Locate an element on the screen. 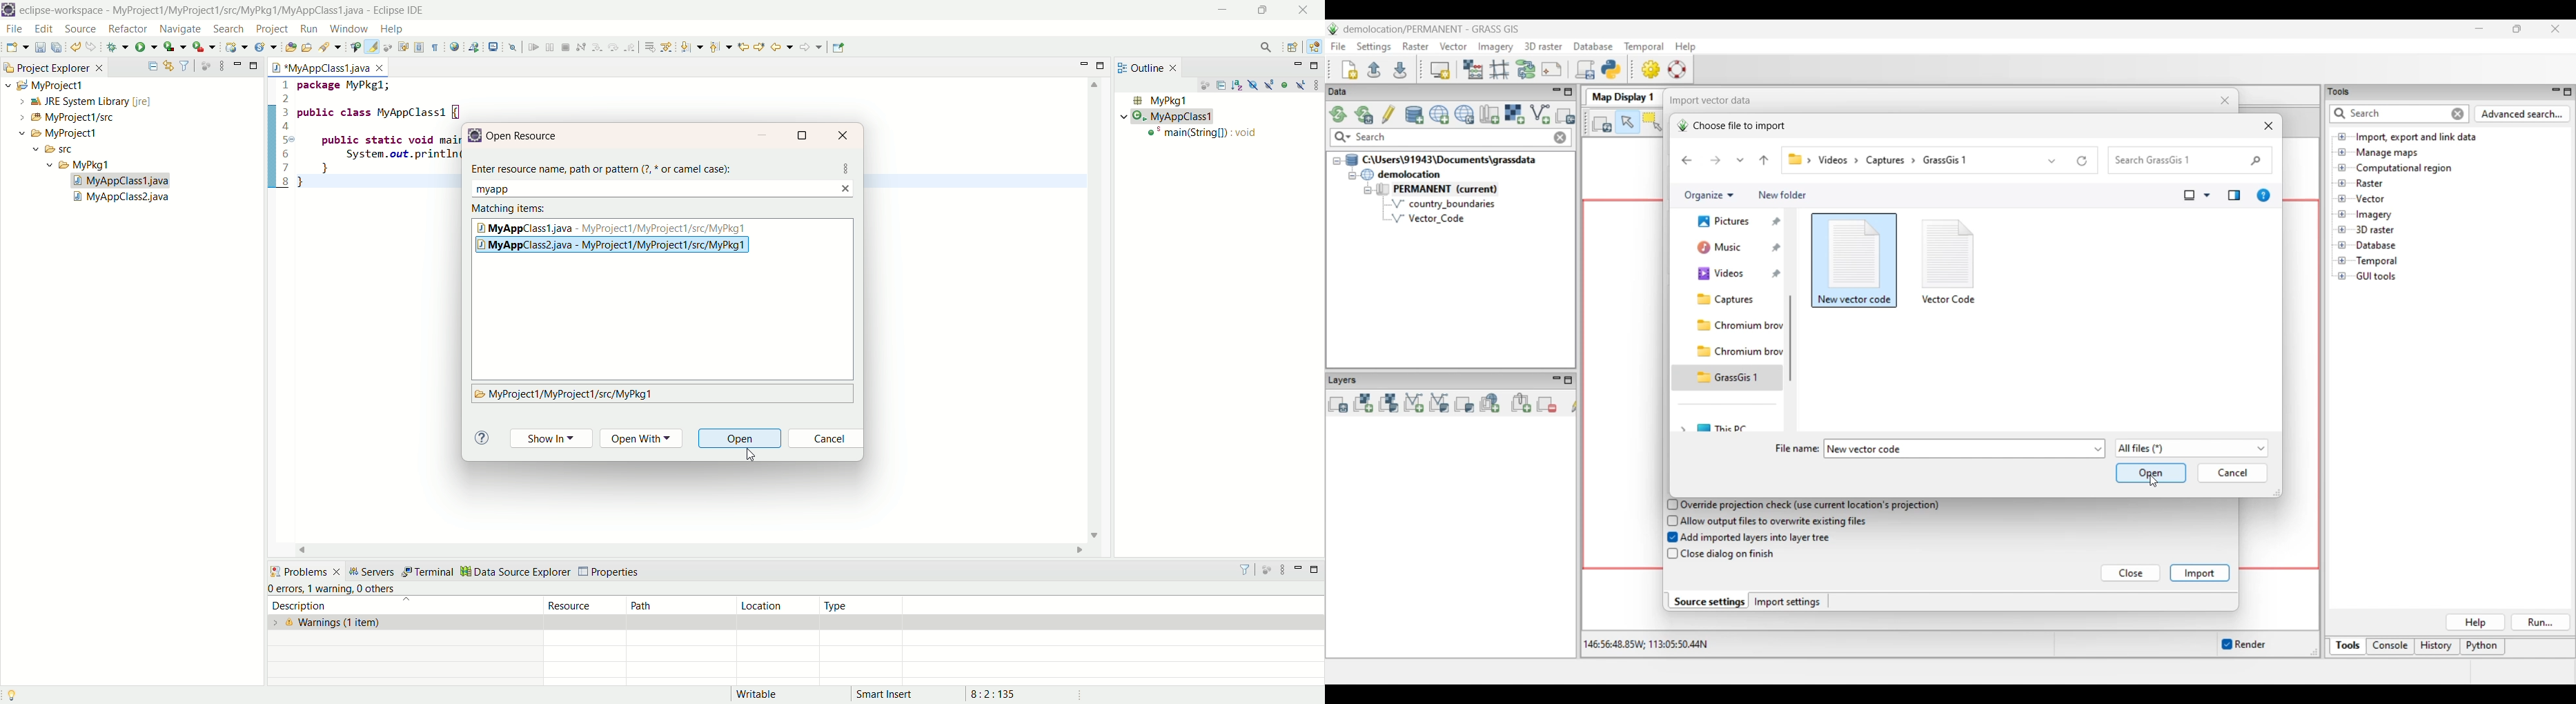  project1 is located at coordinates (50, 133).